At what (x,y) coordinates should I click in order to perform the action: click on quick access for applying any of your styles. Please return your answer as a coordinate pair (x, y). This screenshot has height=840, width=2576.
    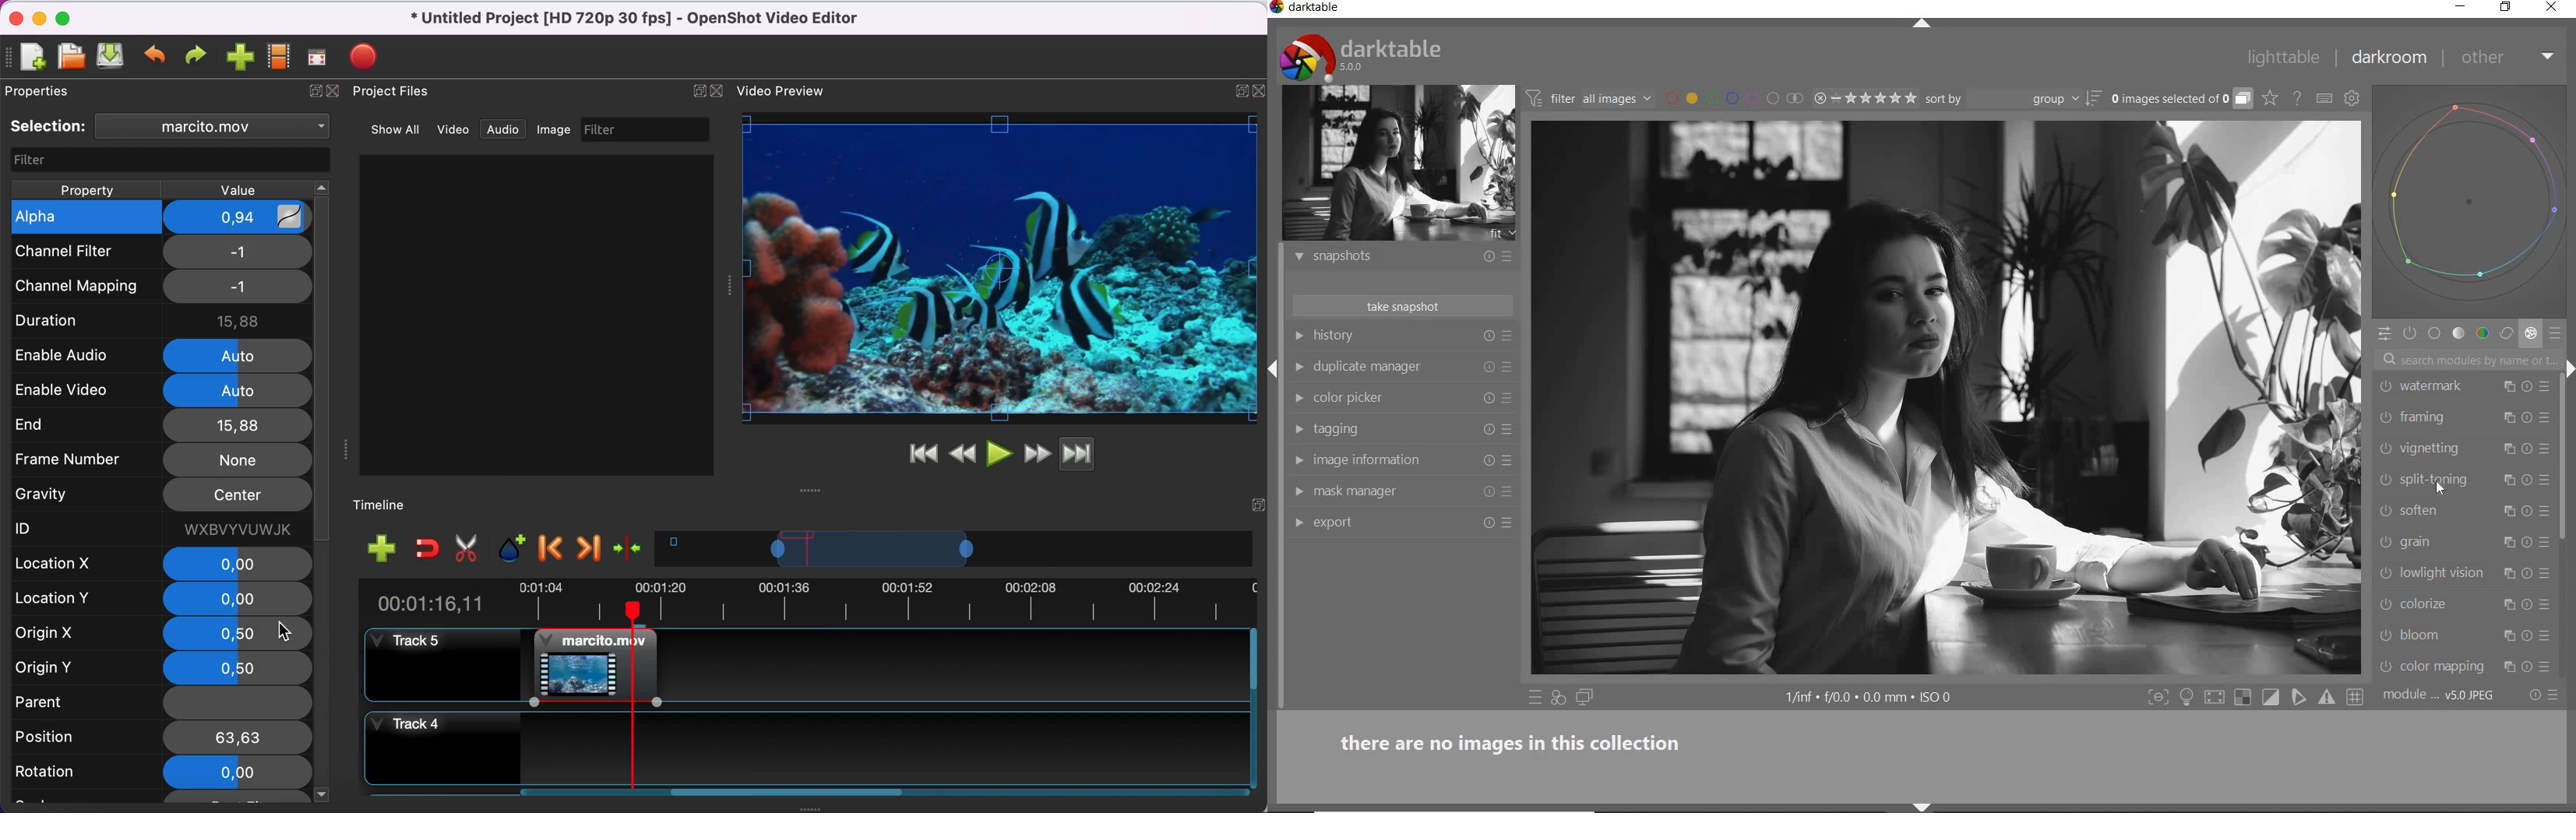
    Looking at the image, I should click on (1559, 699).